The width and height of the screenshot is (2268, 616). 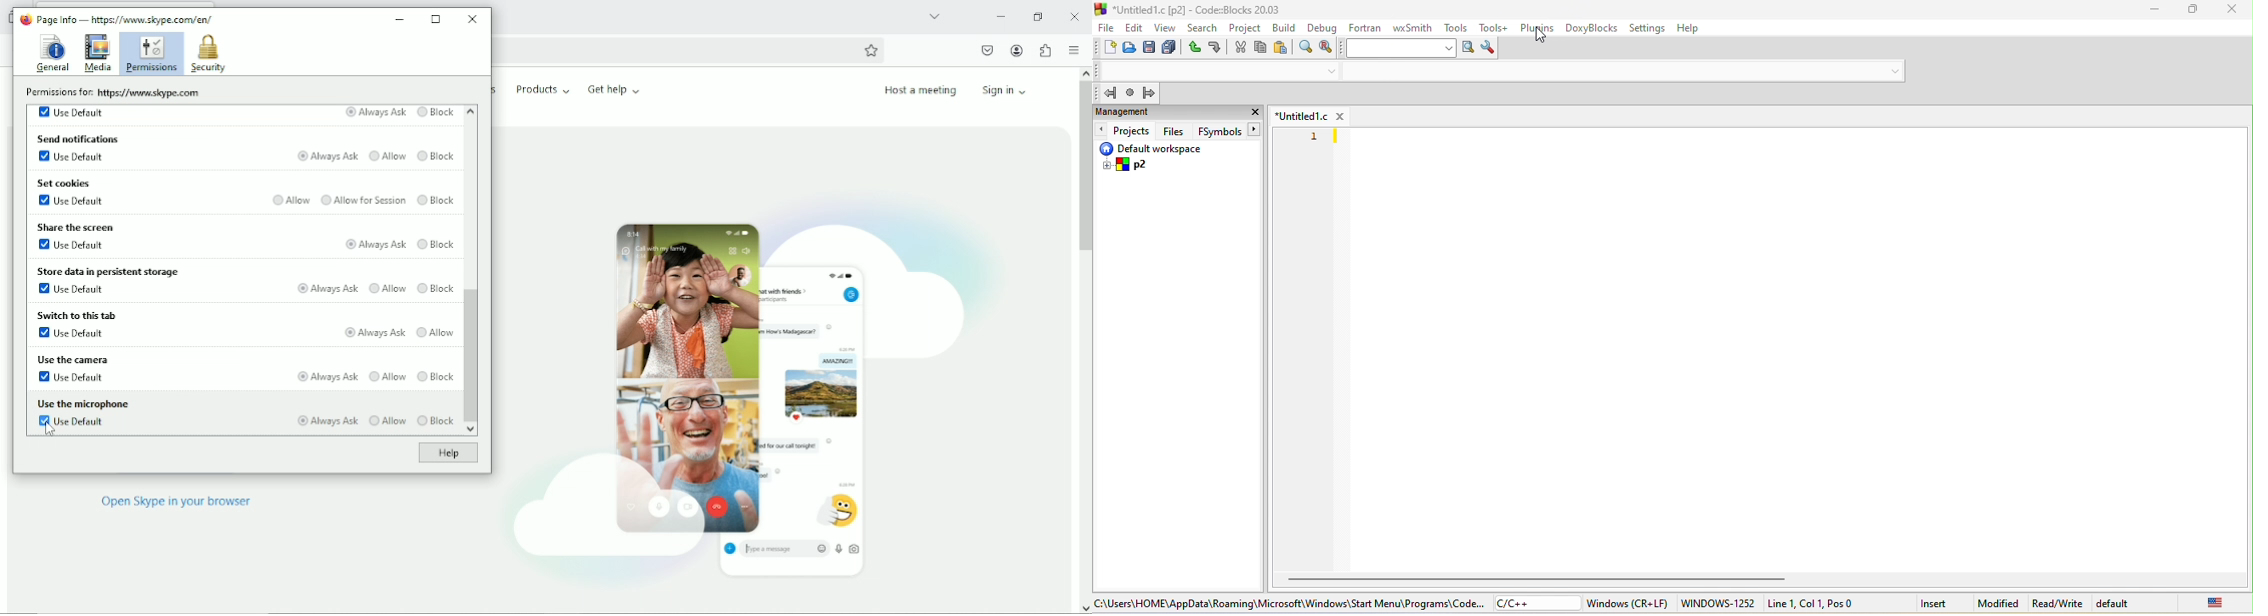 I want to click on Host a meeting, so click(x=919, y=90).